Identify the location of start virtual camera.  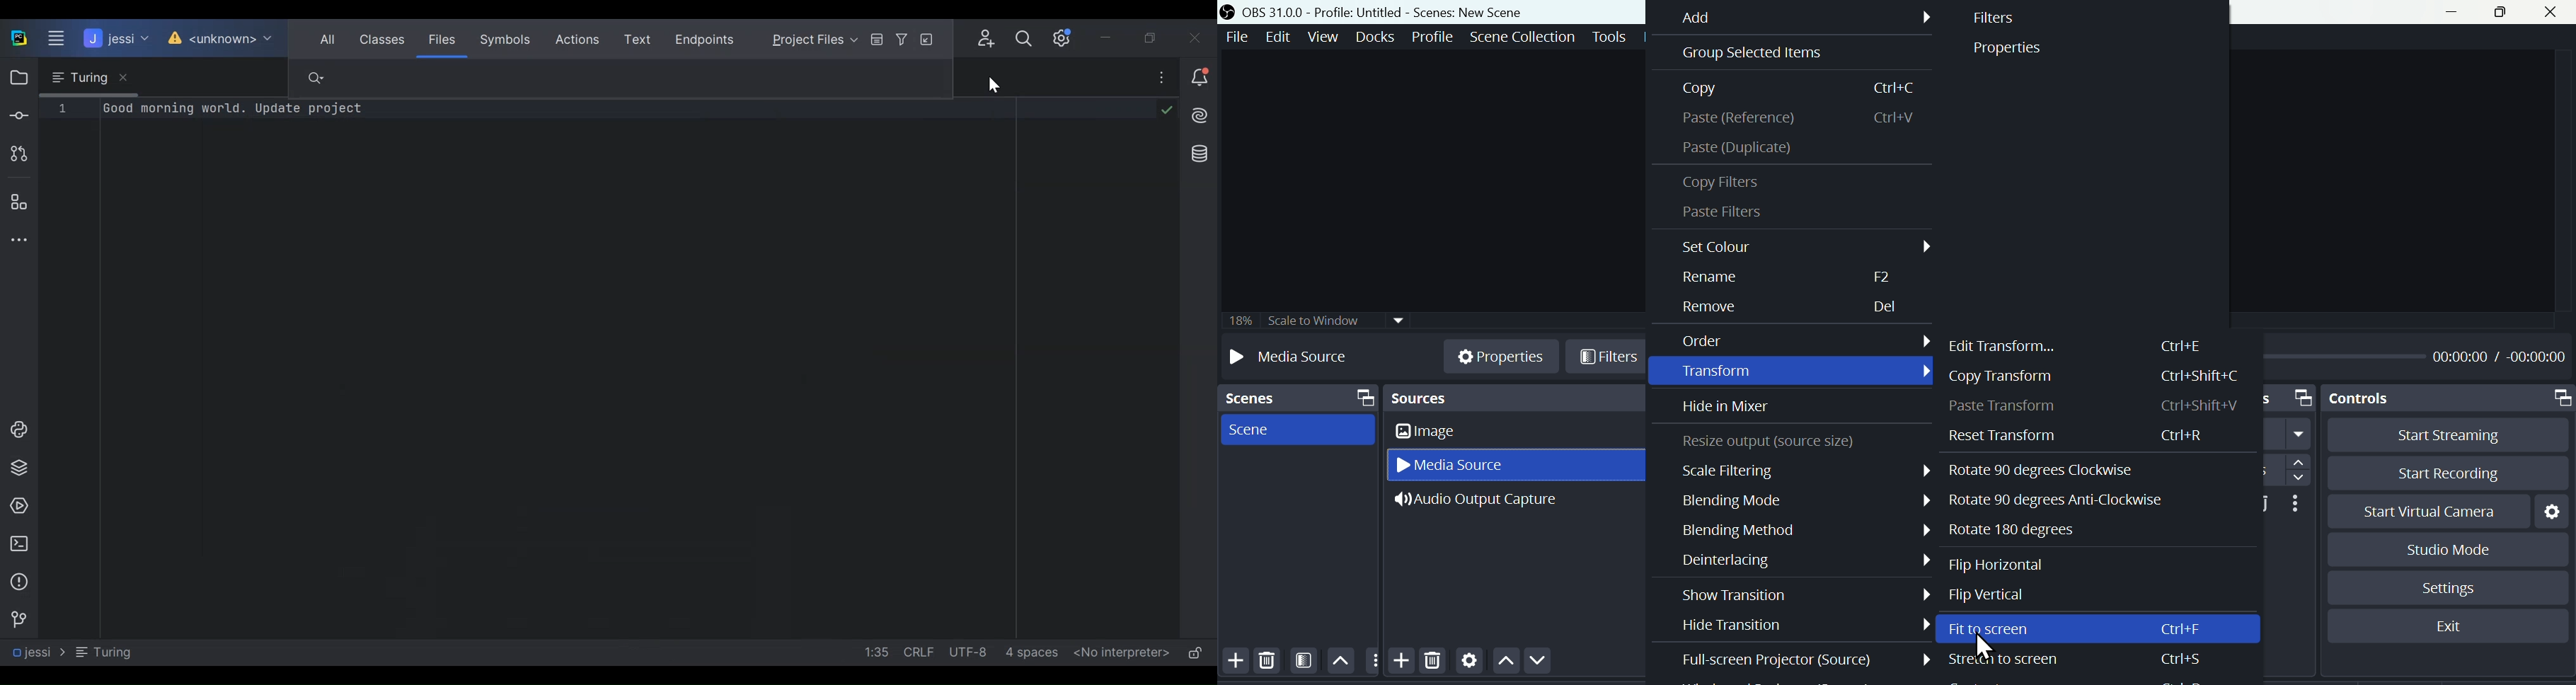
(2421, 511).